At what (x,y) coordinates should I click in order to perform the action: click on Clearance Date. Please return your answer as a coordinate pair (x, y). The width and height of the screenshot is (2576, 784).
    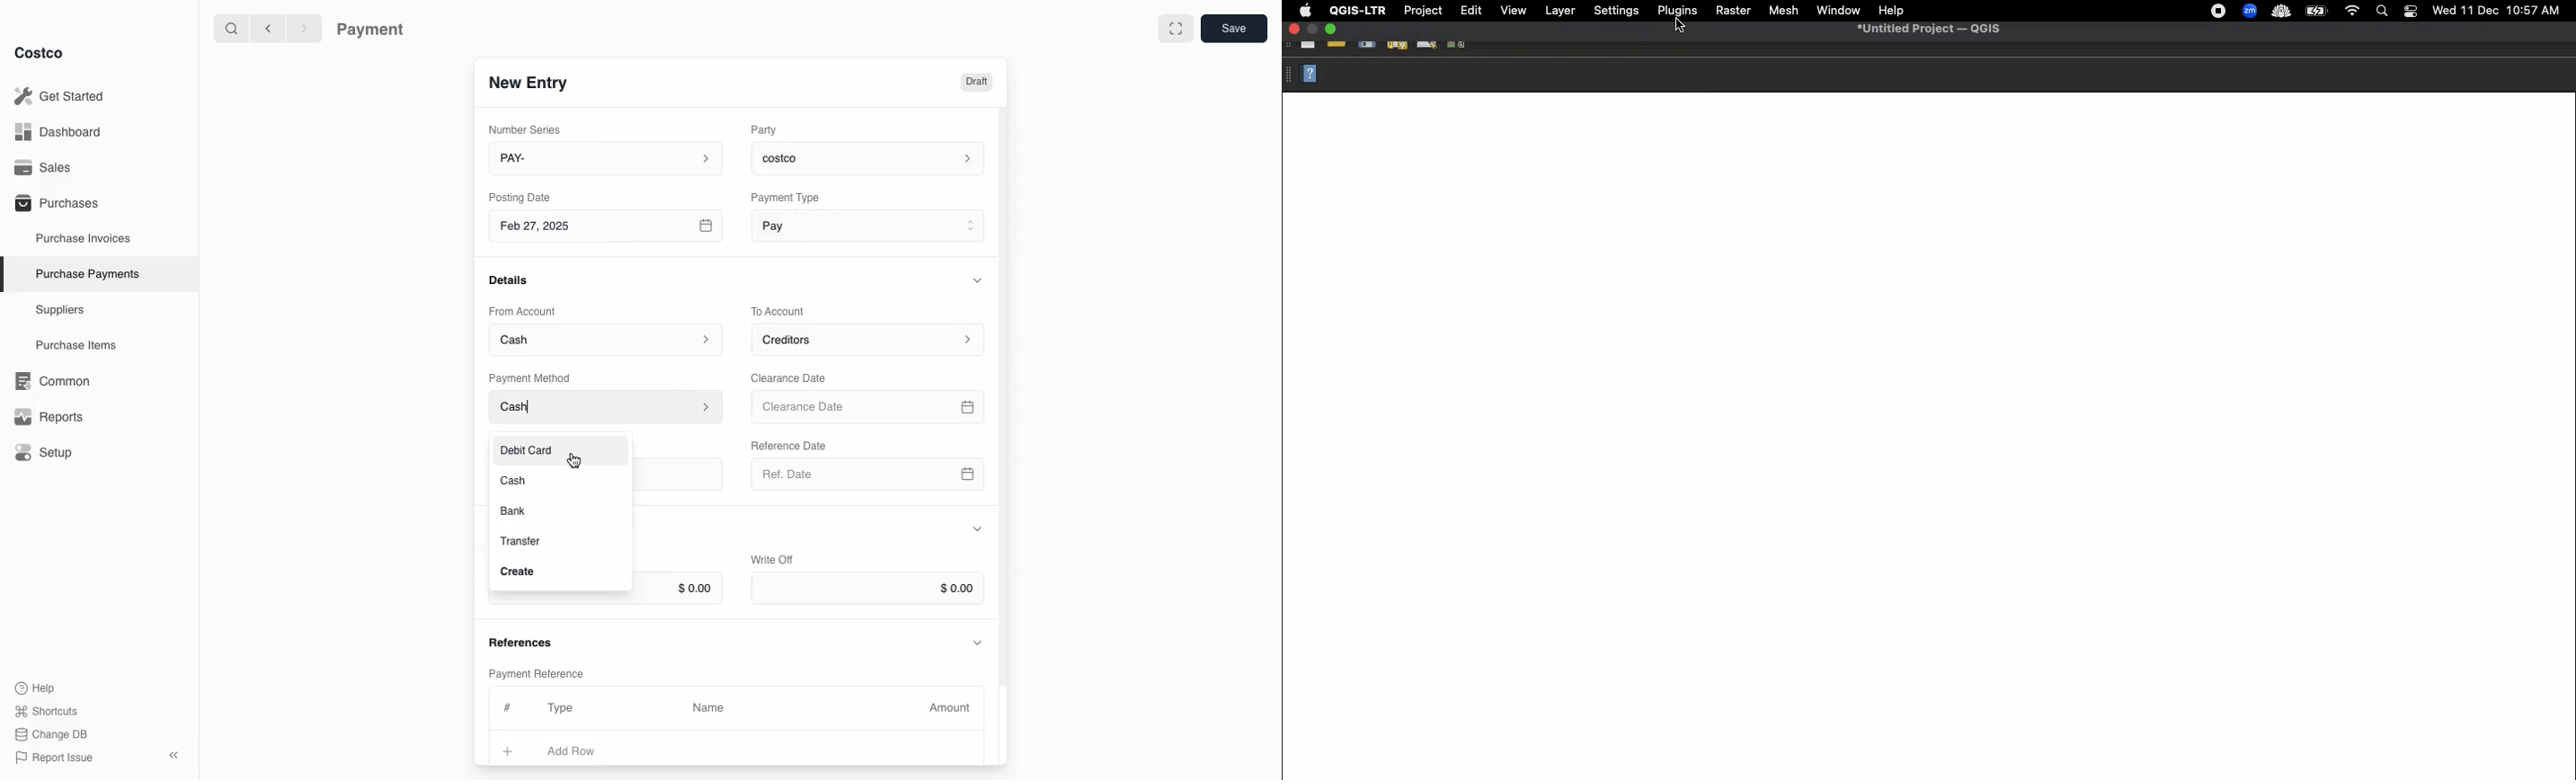
    Looking at the image, I should click on (871, 408).